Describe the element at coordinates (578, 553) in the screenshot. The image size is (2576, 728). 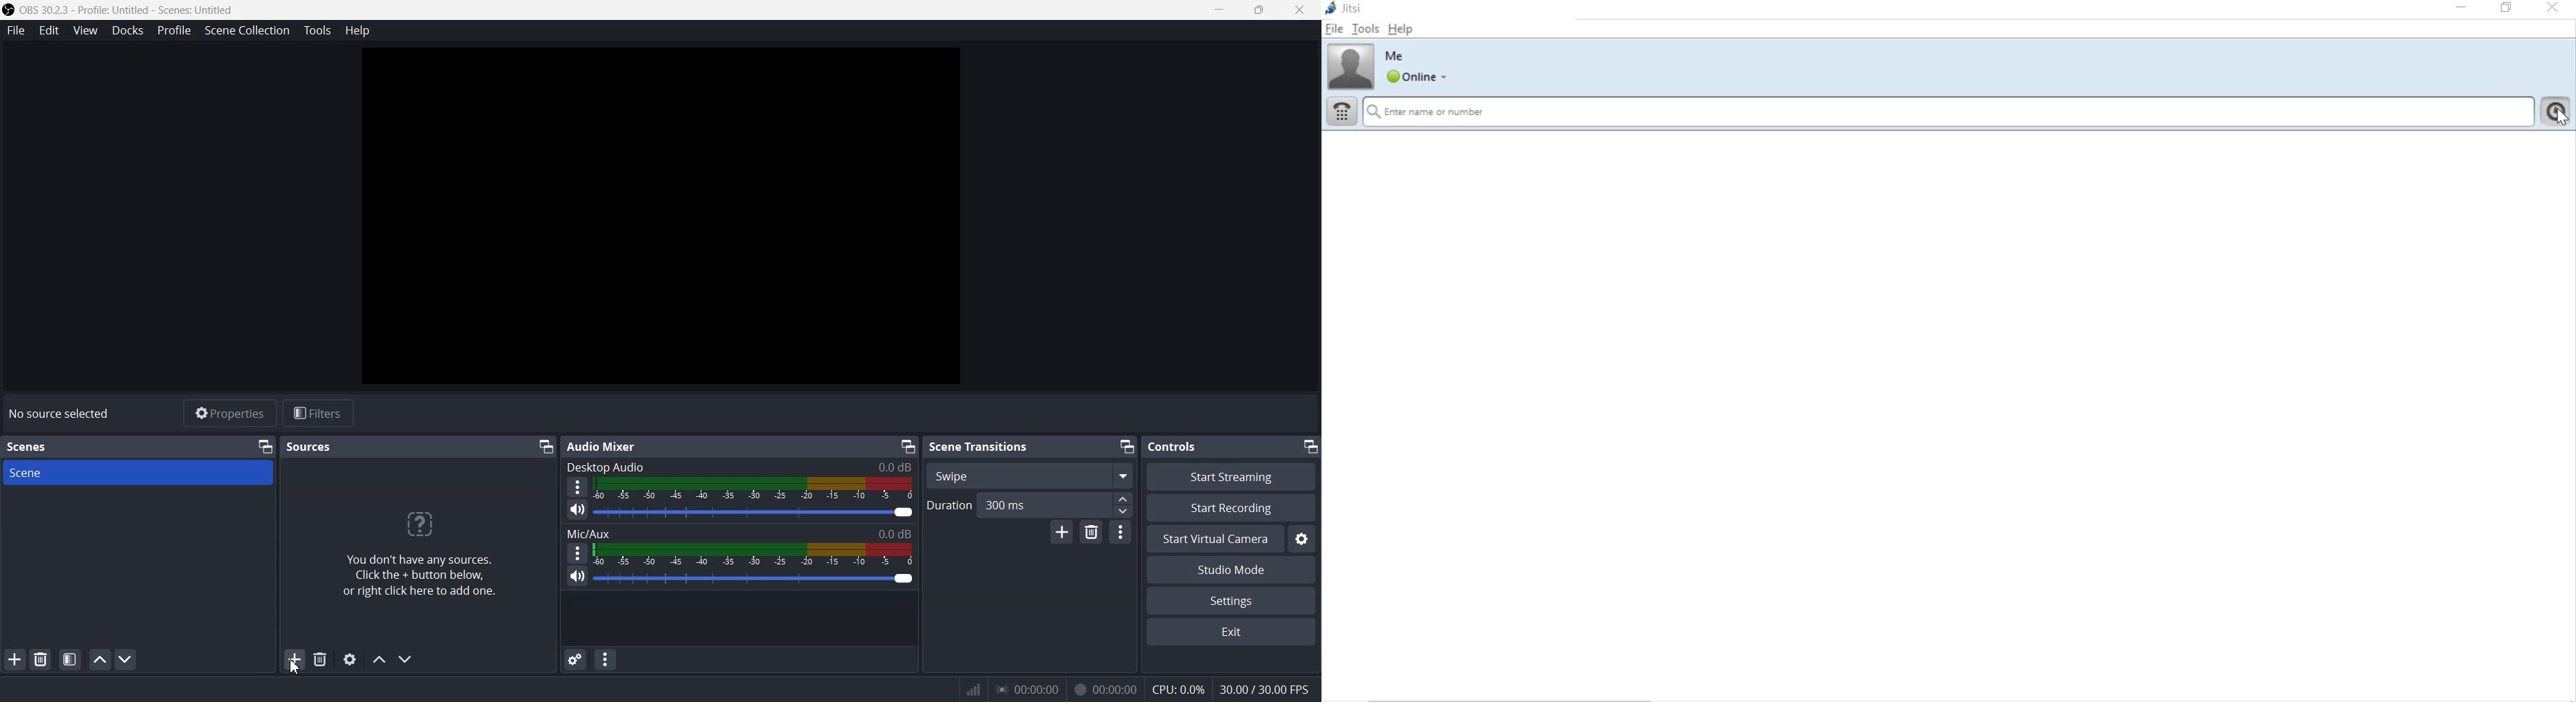
I see `More` at that location.